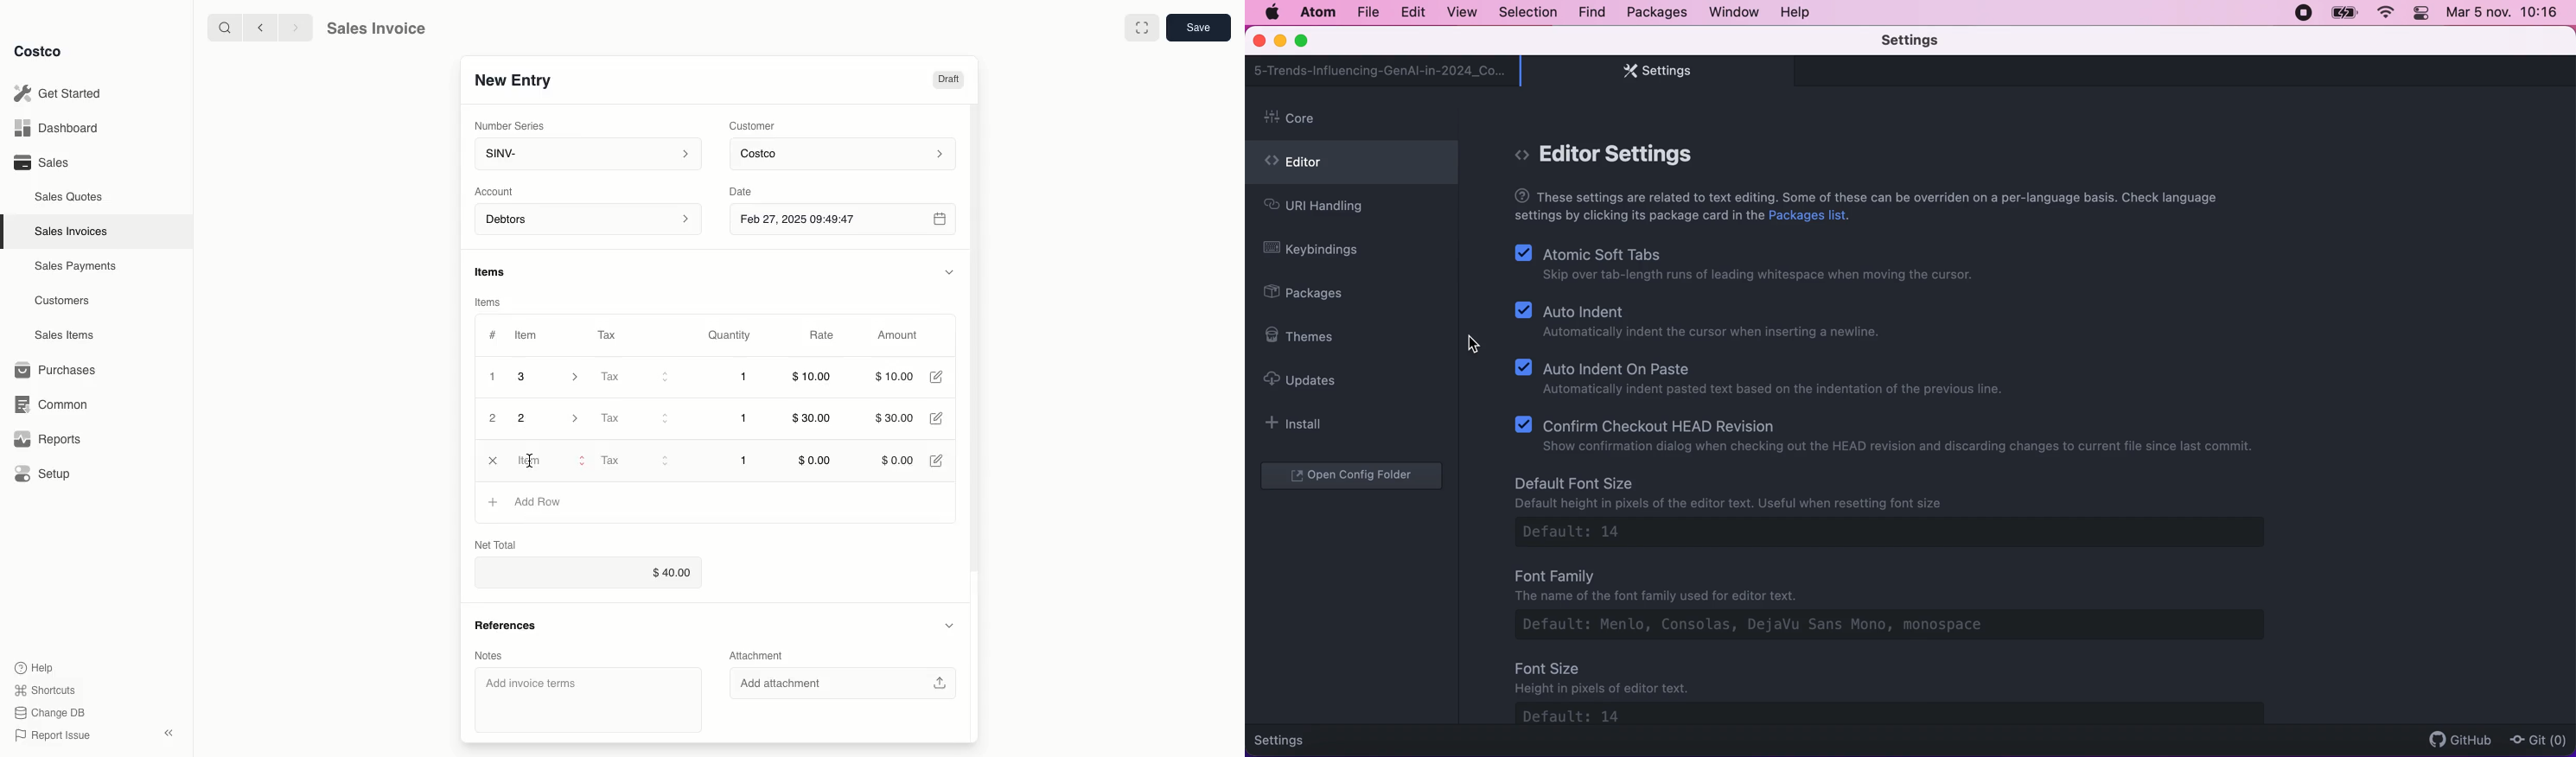 The image size is (2576, 784). What do you see at coordinates (39, 52) in the screenshot?
I see `Costco` at bounding box center [39, 52].